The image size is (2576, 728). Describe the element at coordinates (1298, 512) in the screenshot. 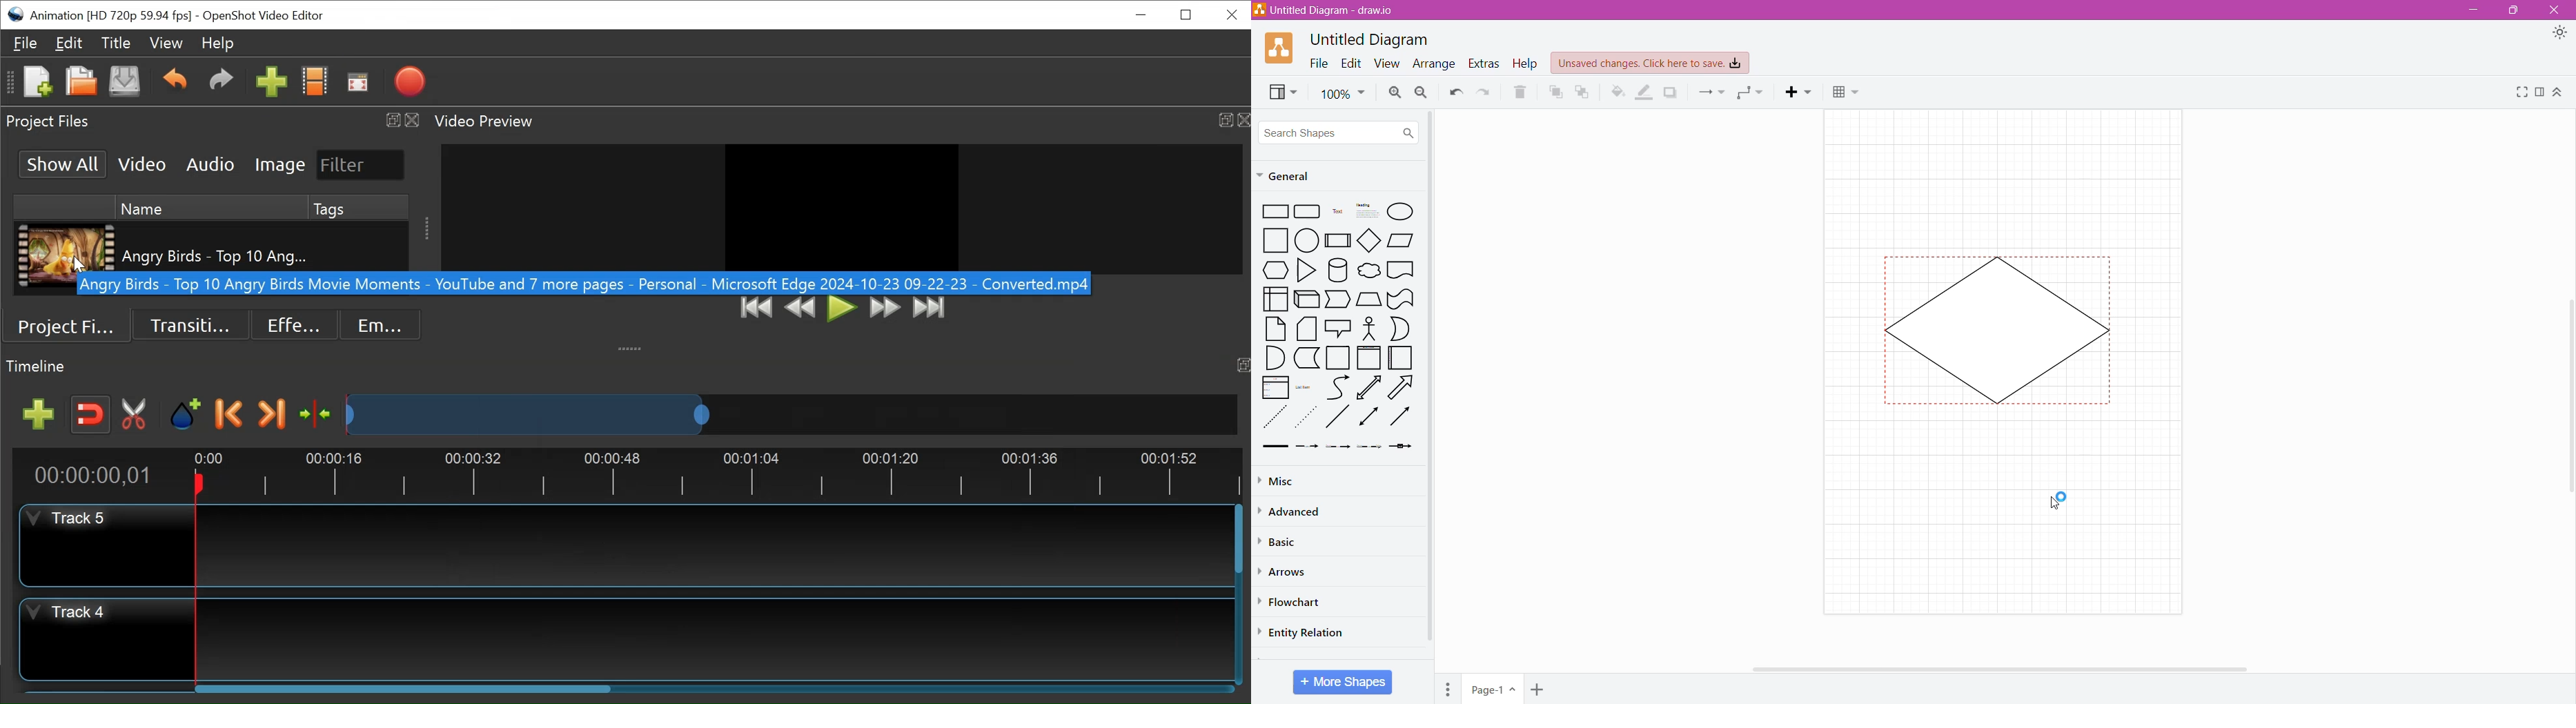

I see `Advanced` at that location.